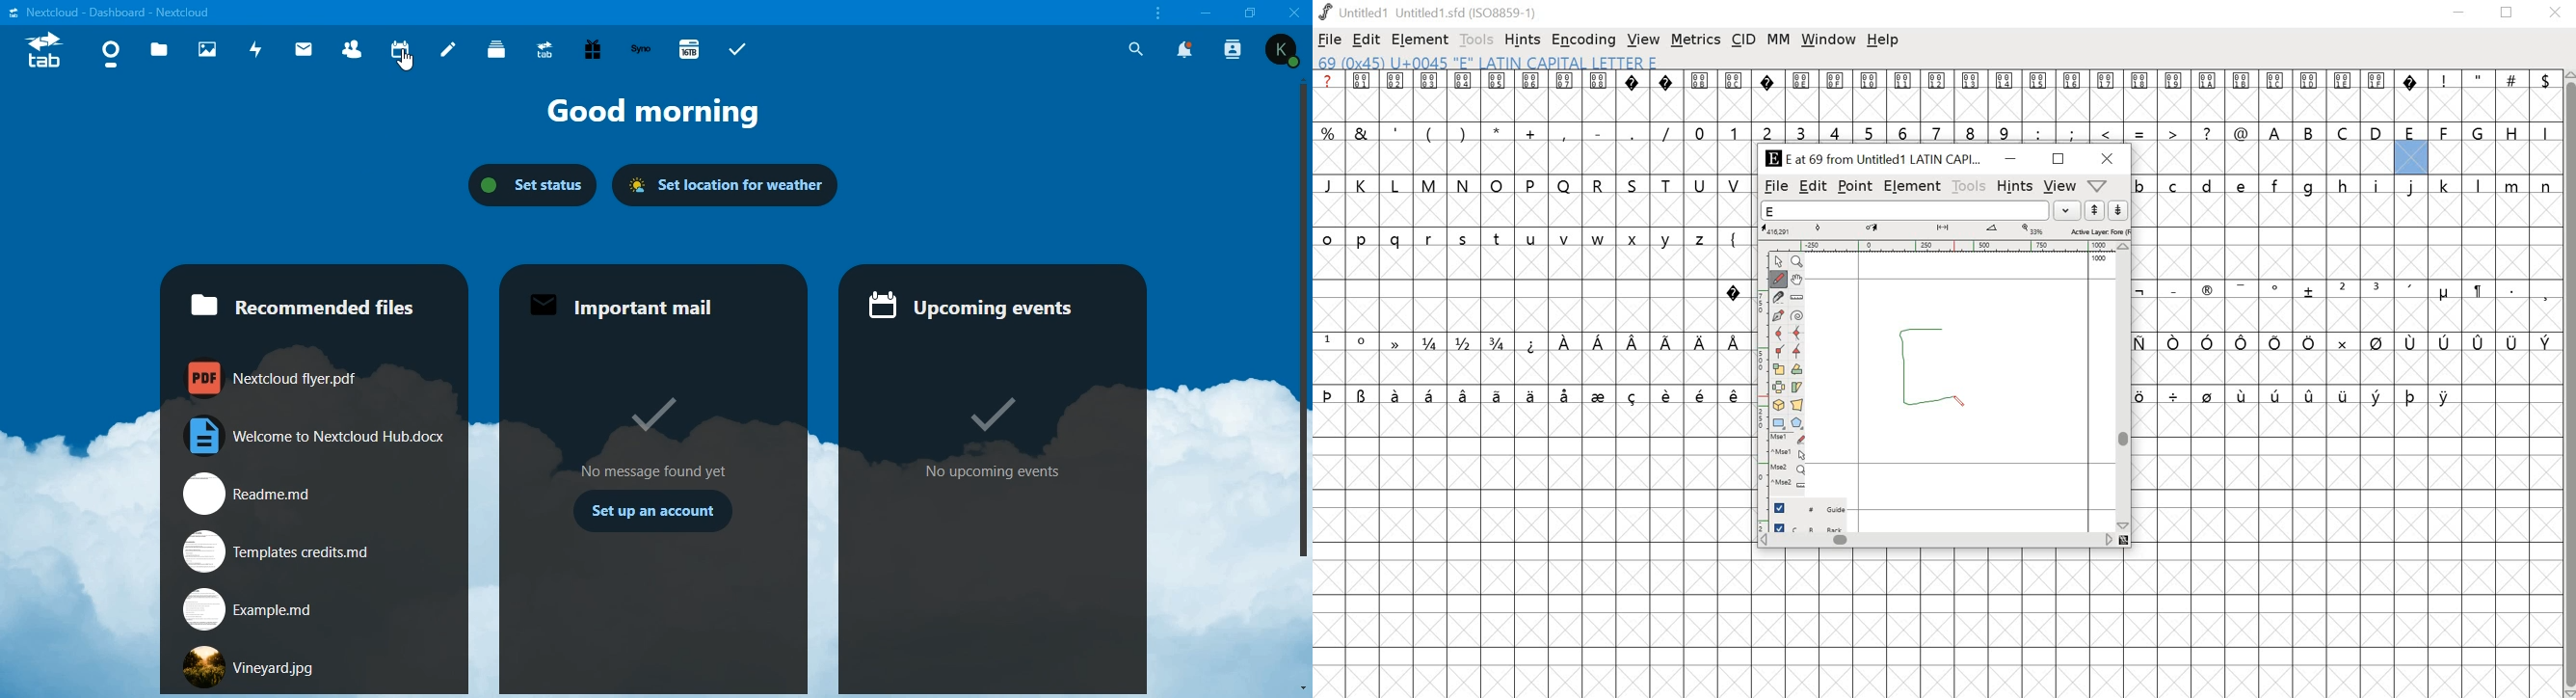  Describe the element at coordinates (1780, 334) in the screenshot. I see `Curve` at that location.